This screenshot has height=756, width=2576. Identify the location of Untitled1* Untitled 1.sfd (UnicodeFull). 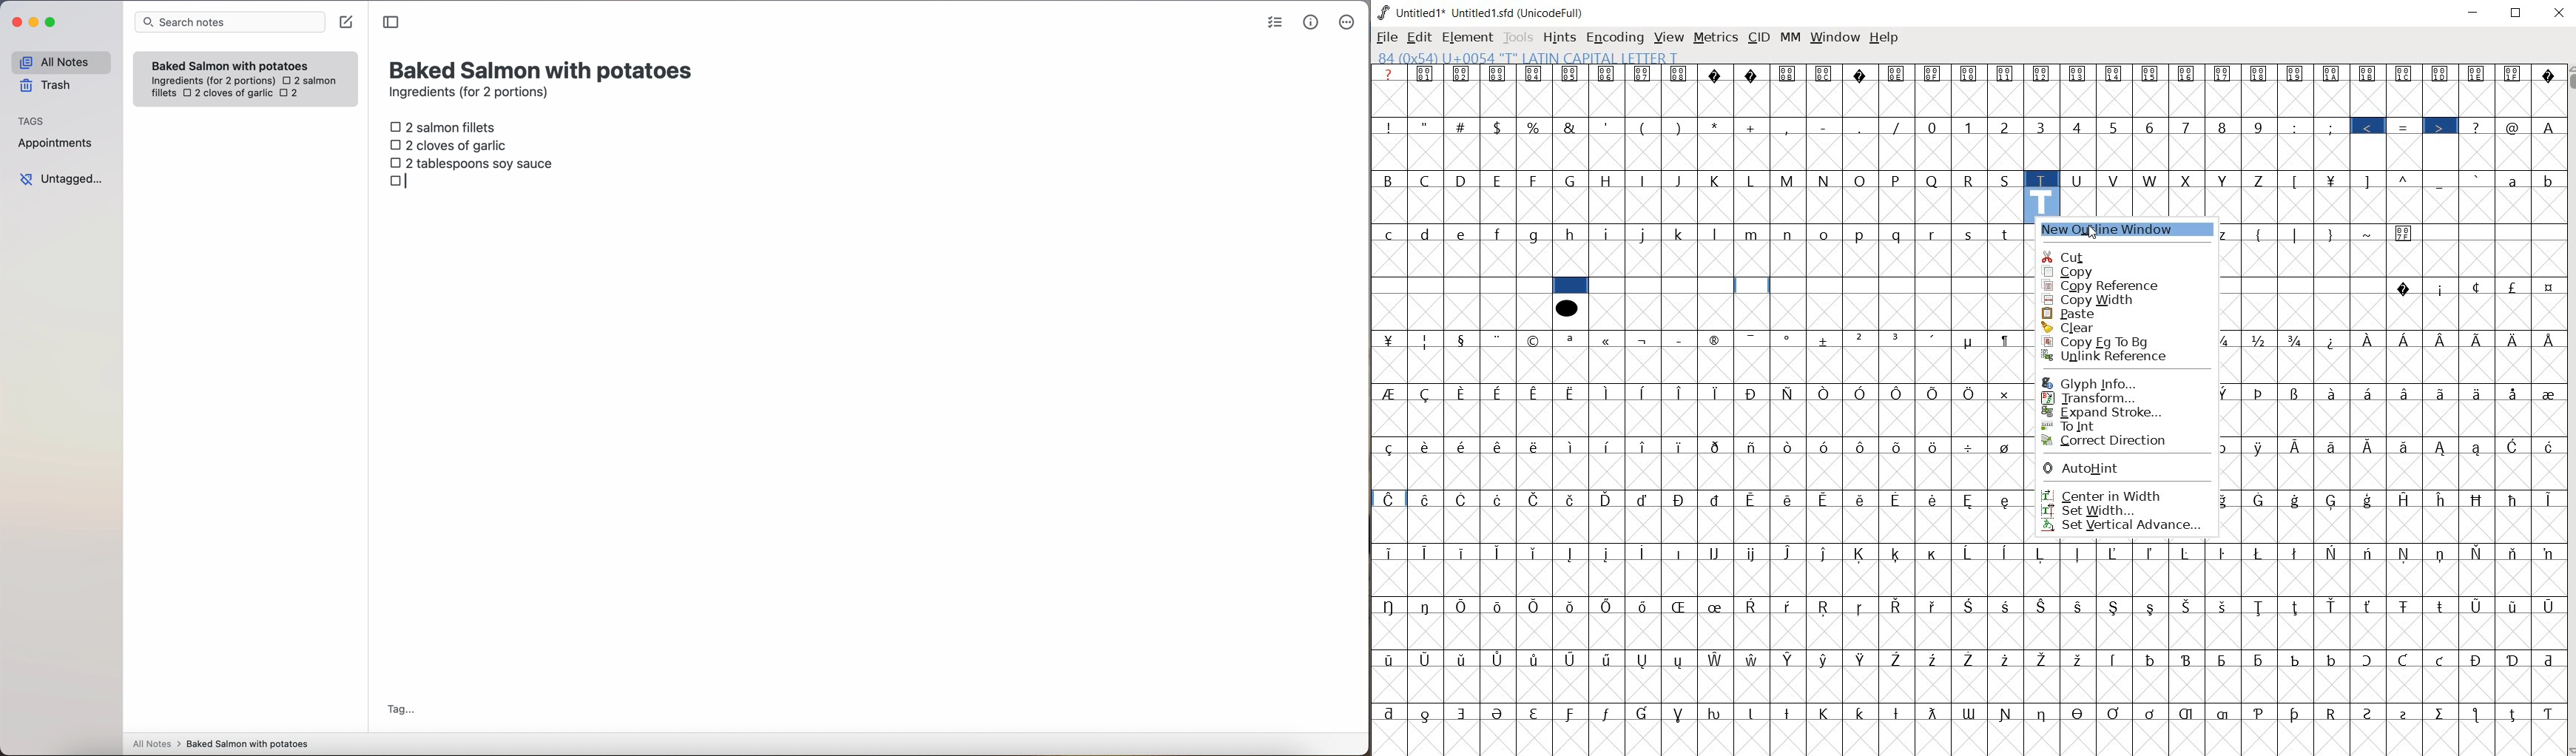
(1488, 12).